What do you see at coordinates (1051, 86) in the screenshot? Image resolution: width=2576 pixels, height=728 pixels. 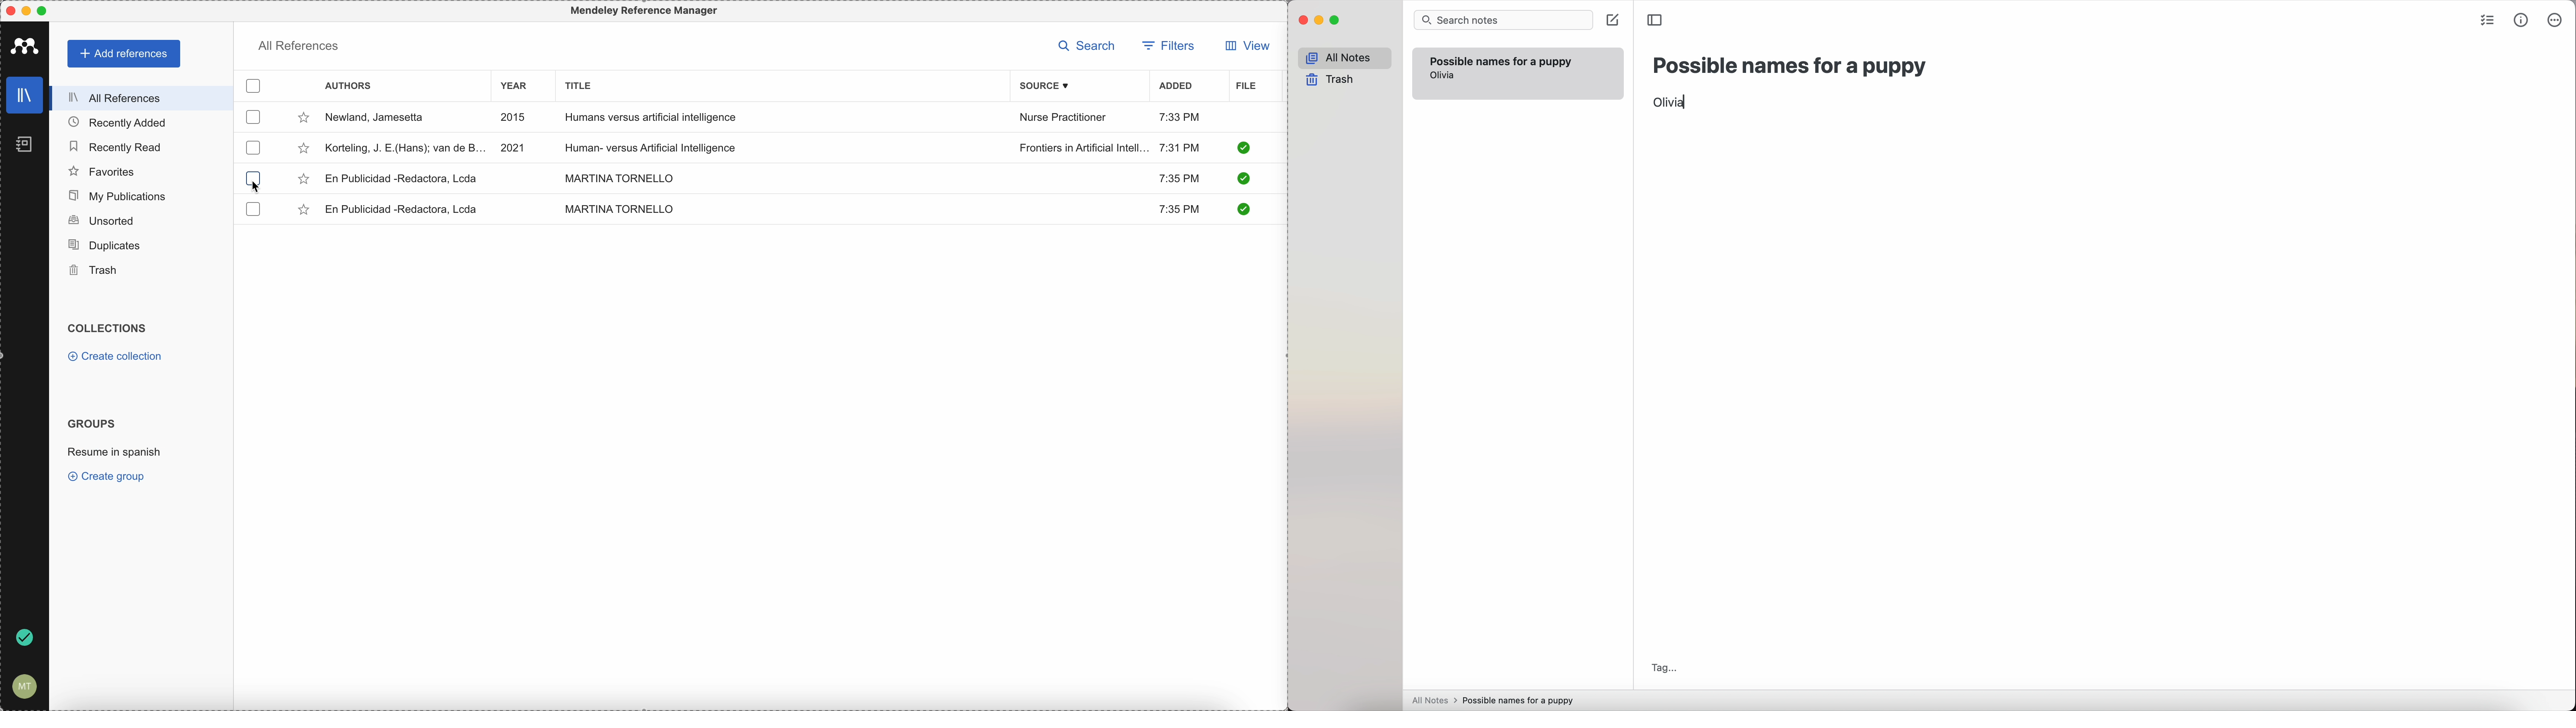 I see `source` at bounding box center [1051, 86].